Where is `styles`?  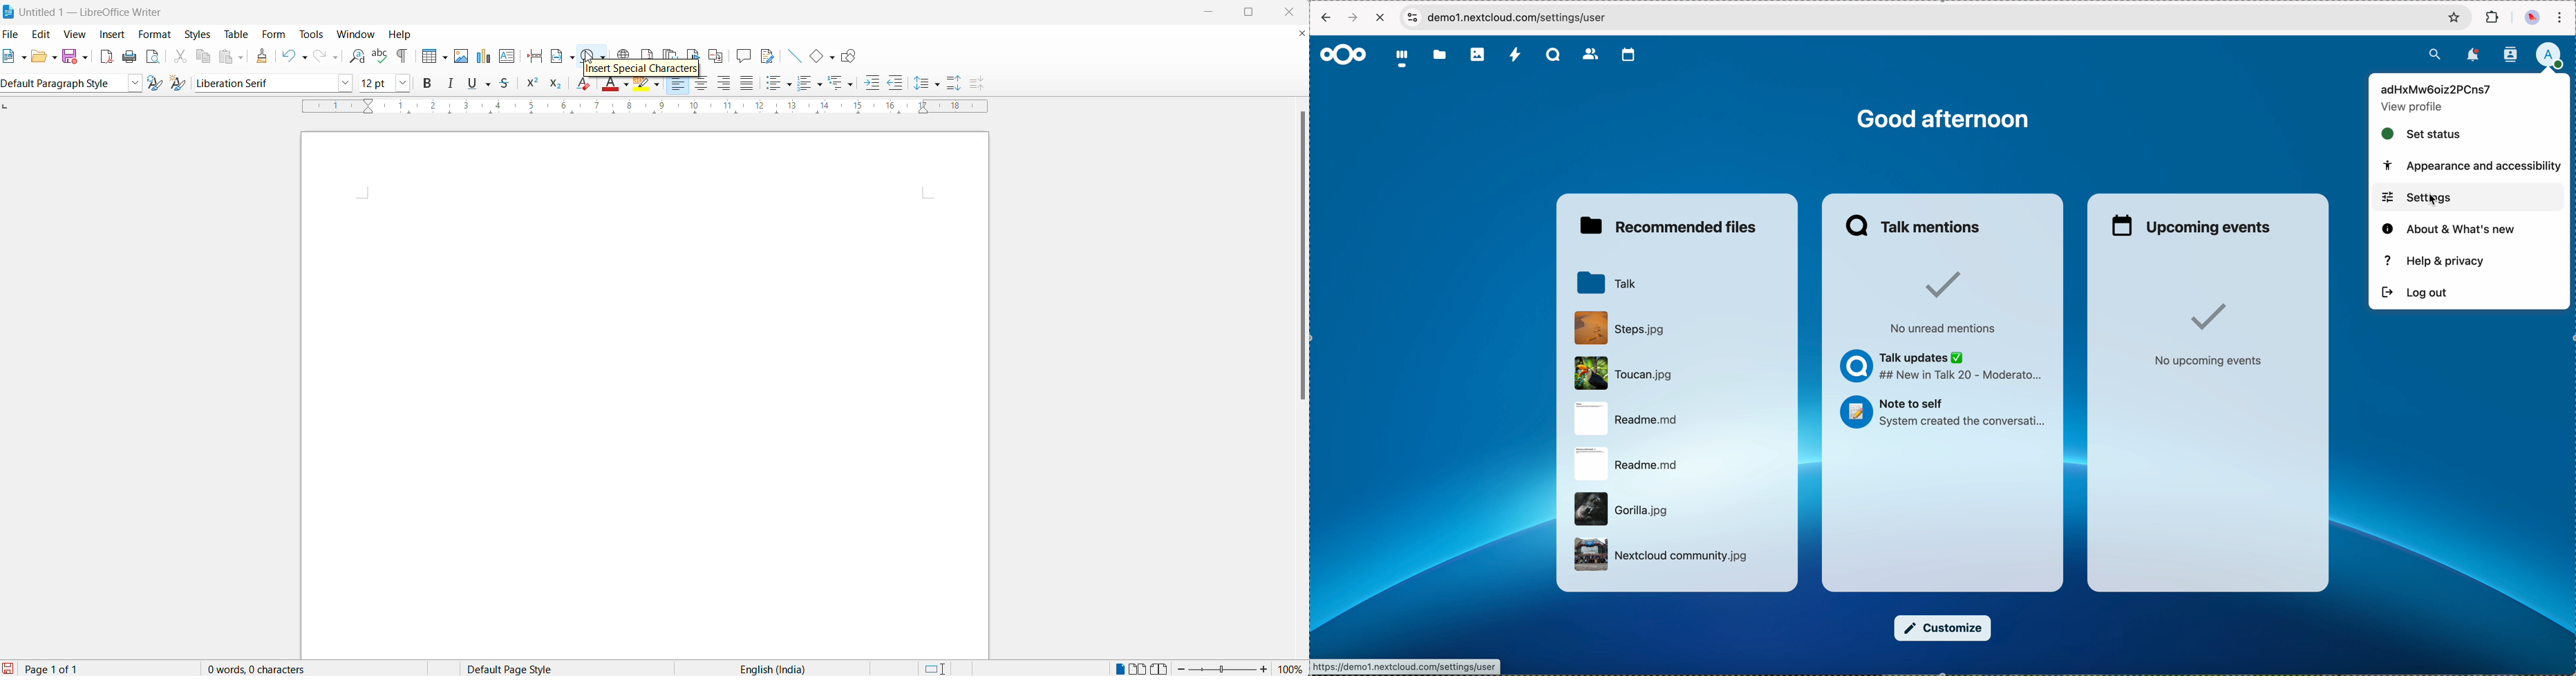
styles is located at coordinates (197, 34).